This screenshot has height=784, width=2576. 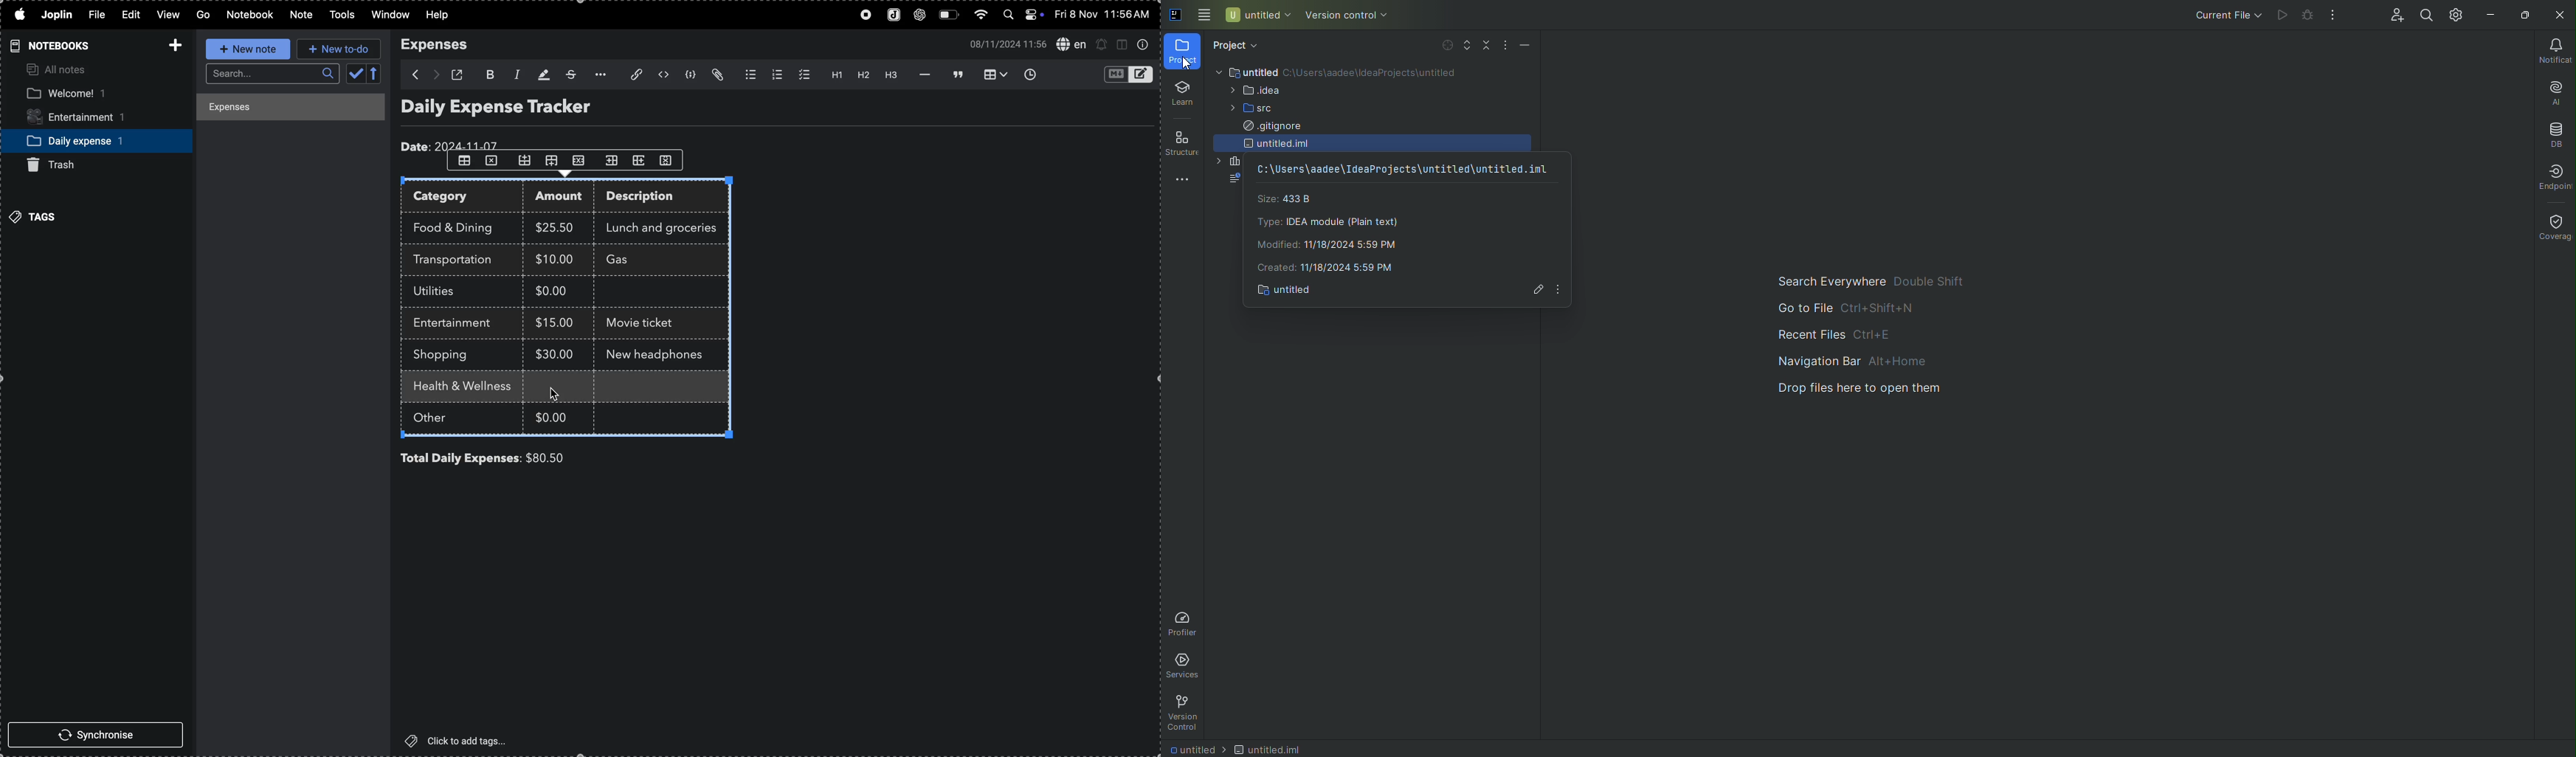 I want to click on , so click(x=525, y=160).